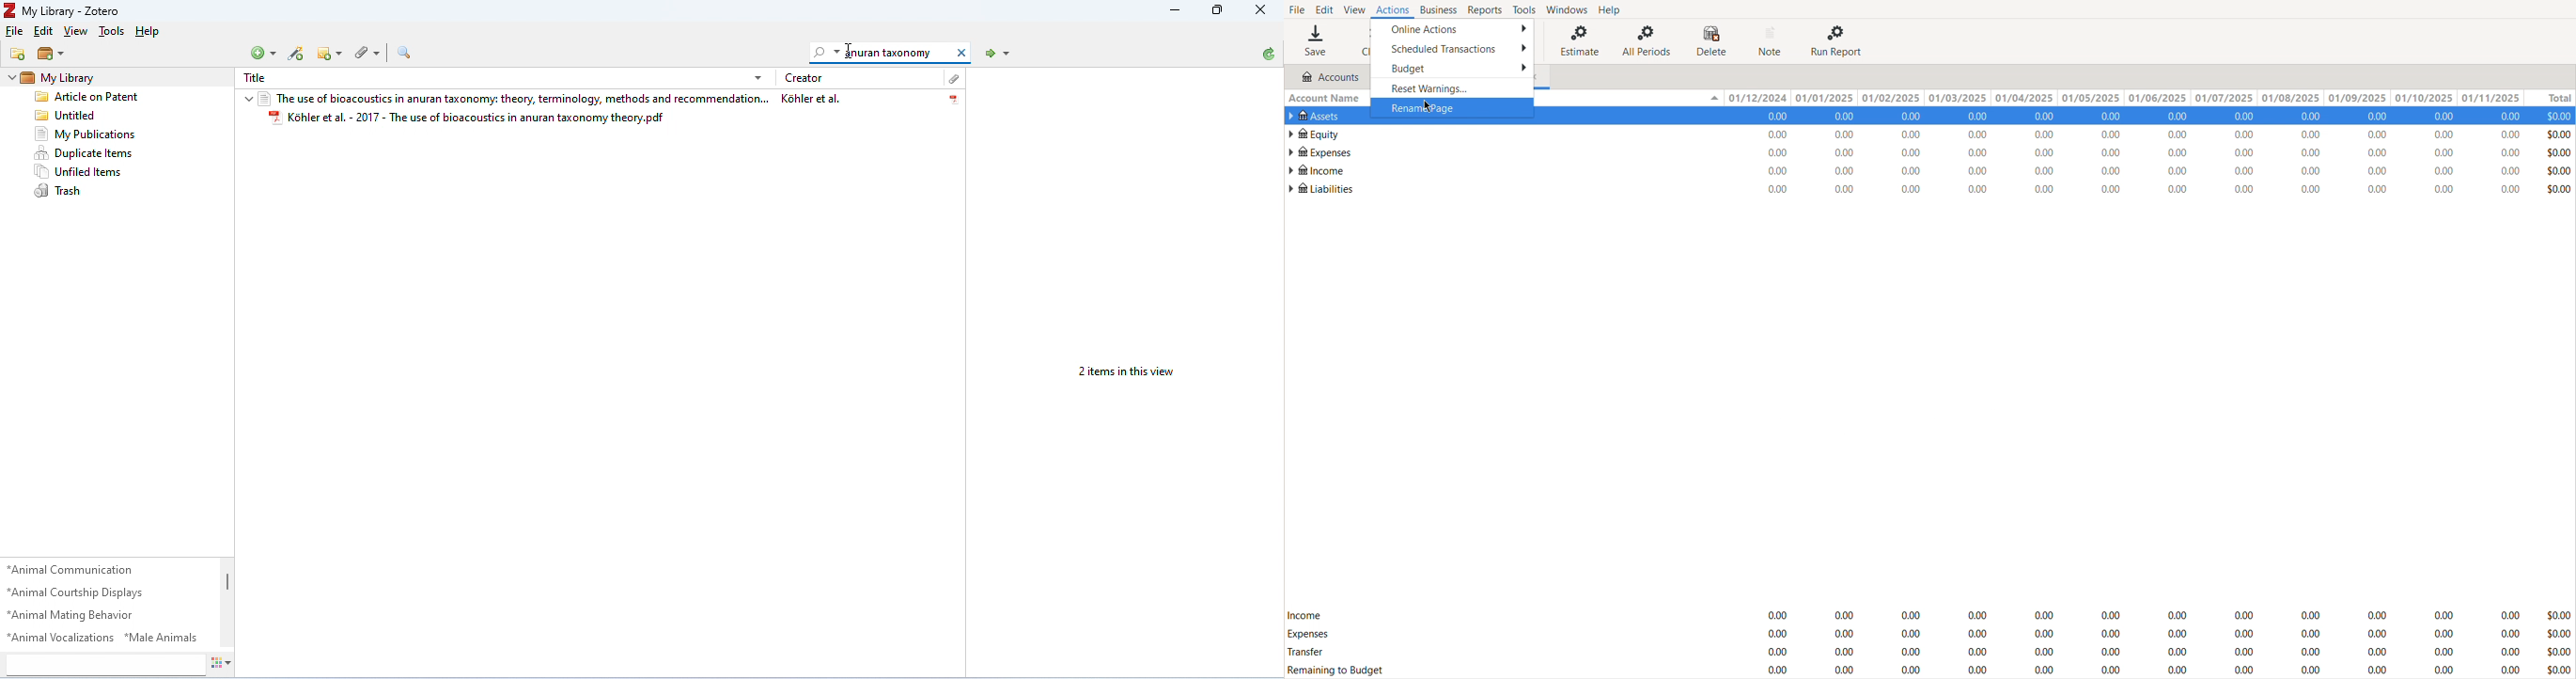 This screenshot has height=700, width=2576. Describe the element at coordinates (2120, 98) in the screenshot. I see `Dates` at that location.